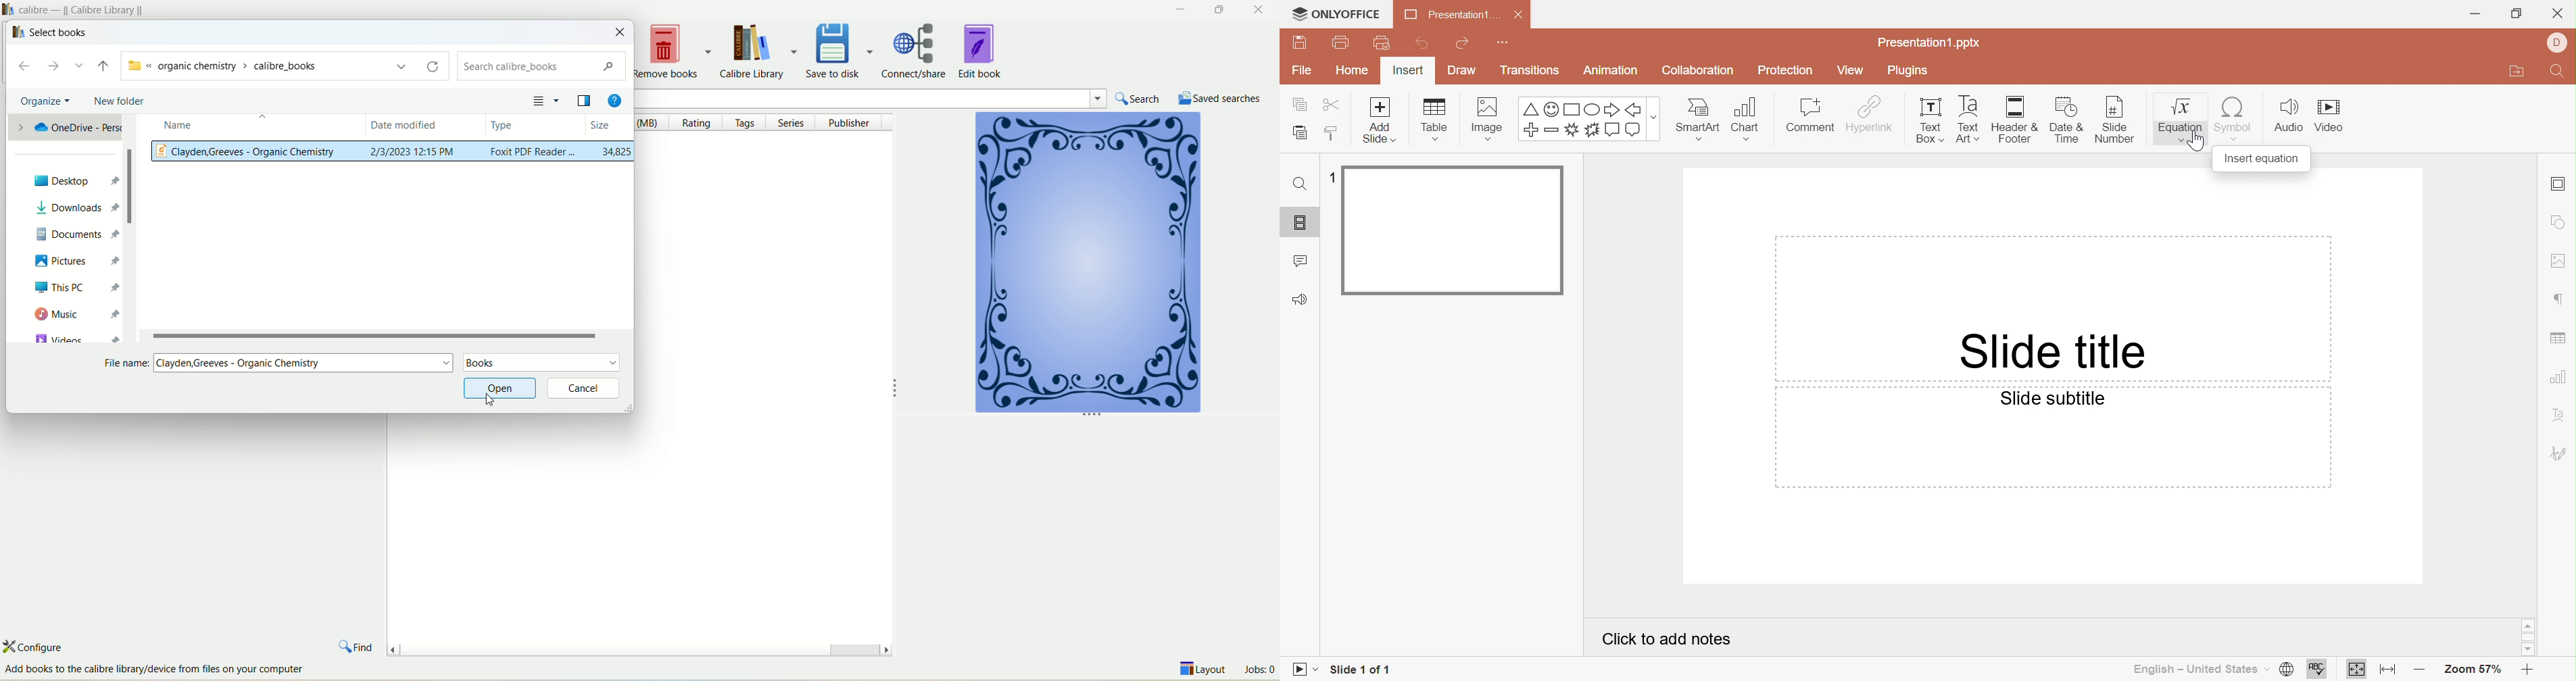  Describe the element at coordinates (2419, 667) in the screenshot. I see `Zoom out` at that location.